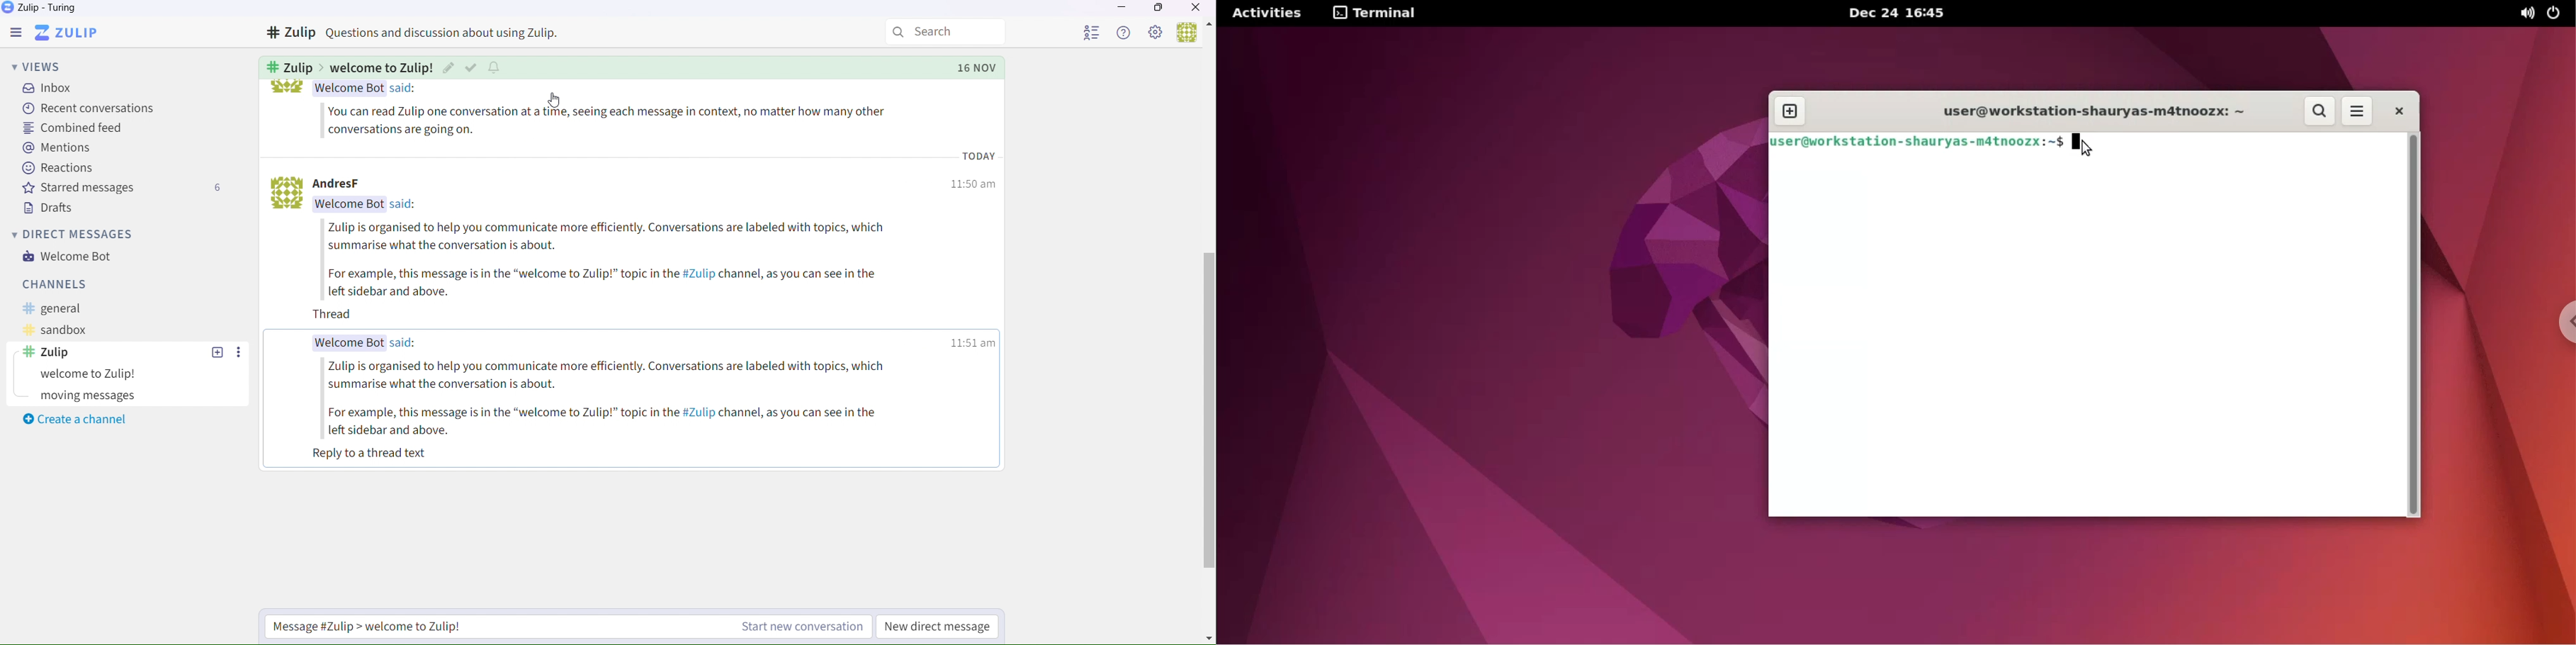 This screenshot has height=672, width=2576. I want to click on 12:21 pm, so click(971, 184).